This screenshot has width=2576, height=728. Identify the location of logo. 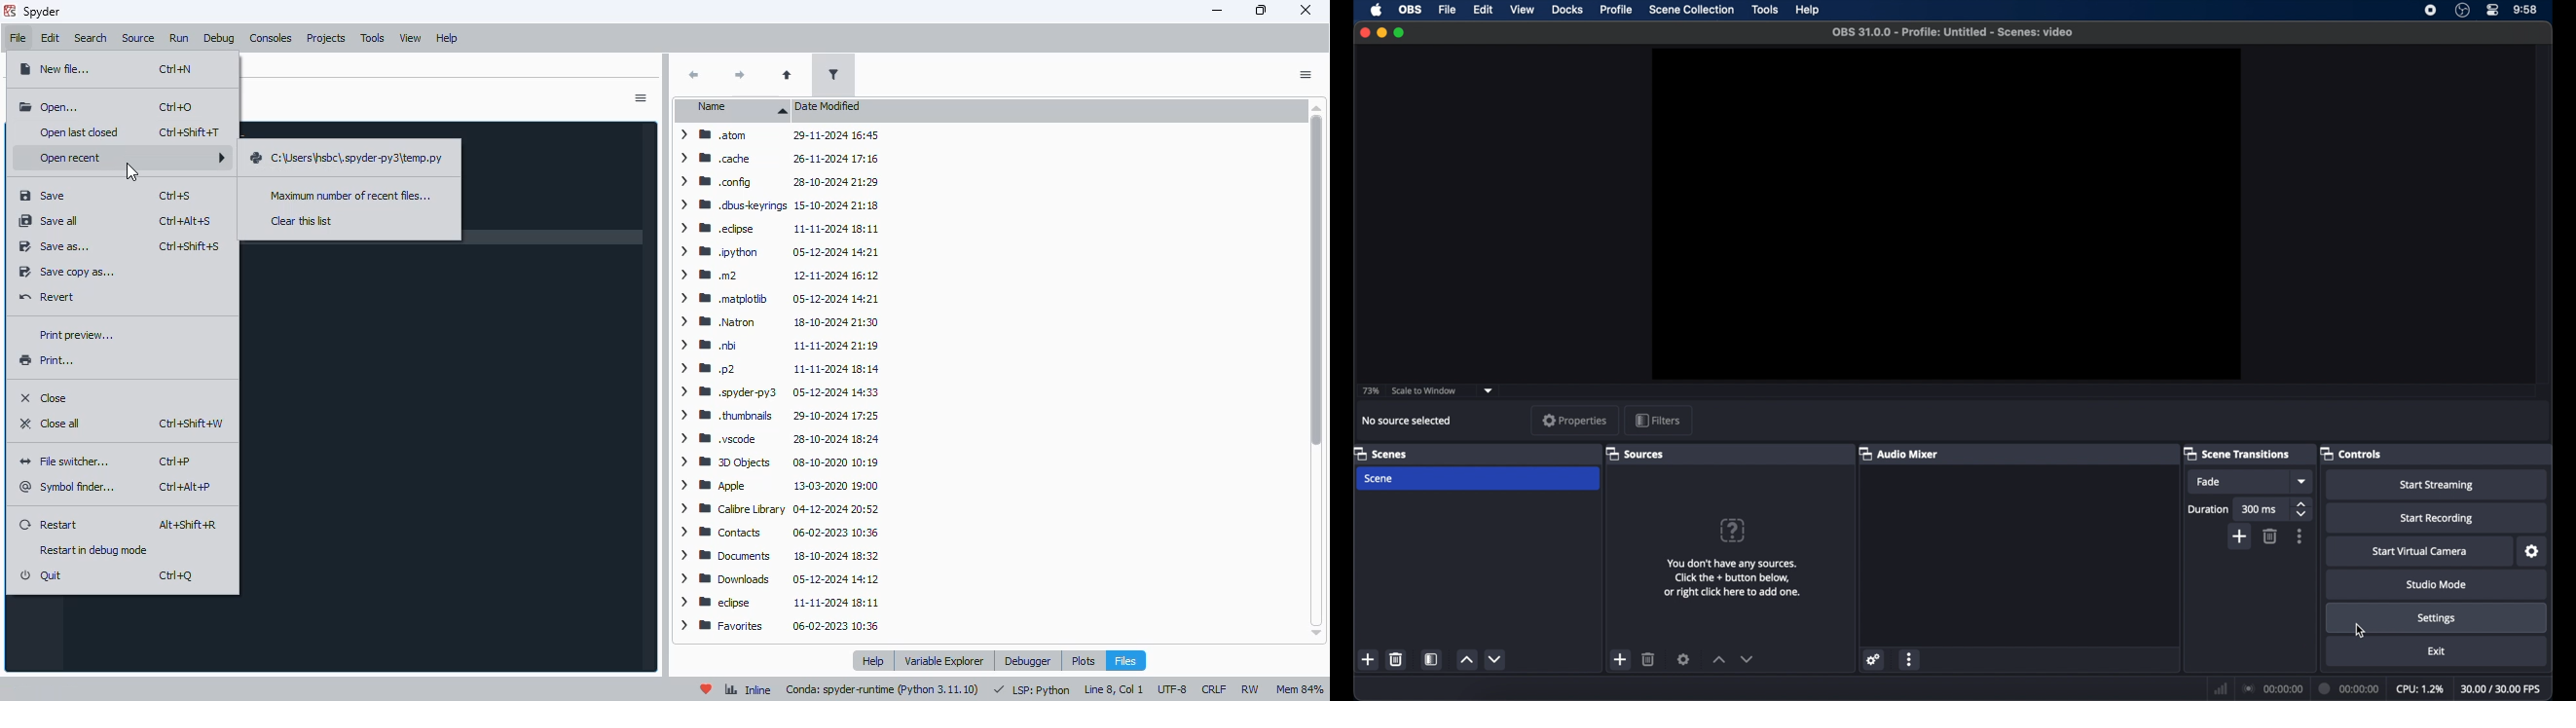
(9, 11).